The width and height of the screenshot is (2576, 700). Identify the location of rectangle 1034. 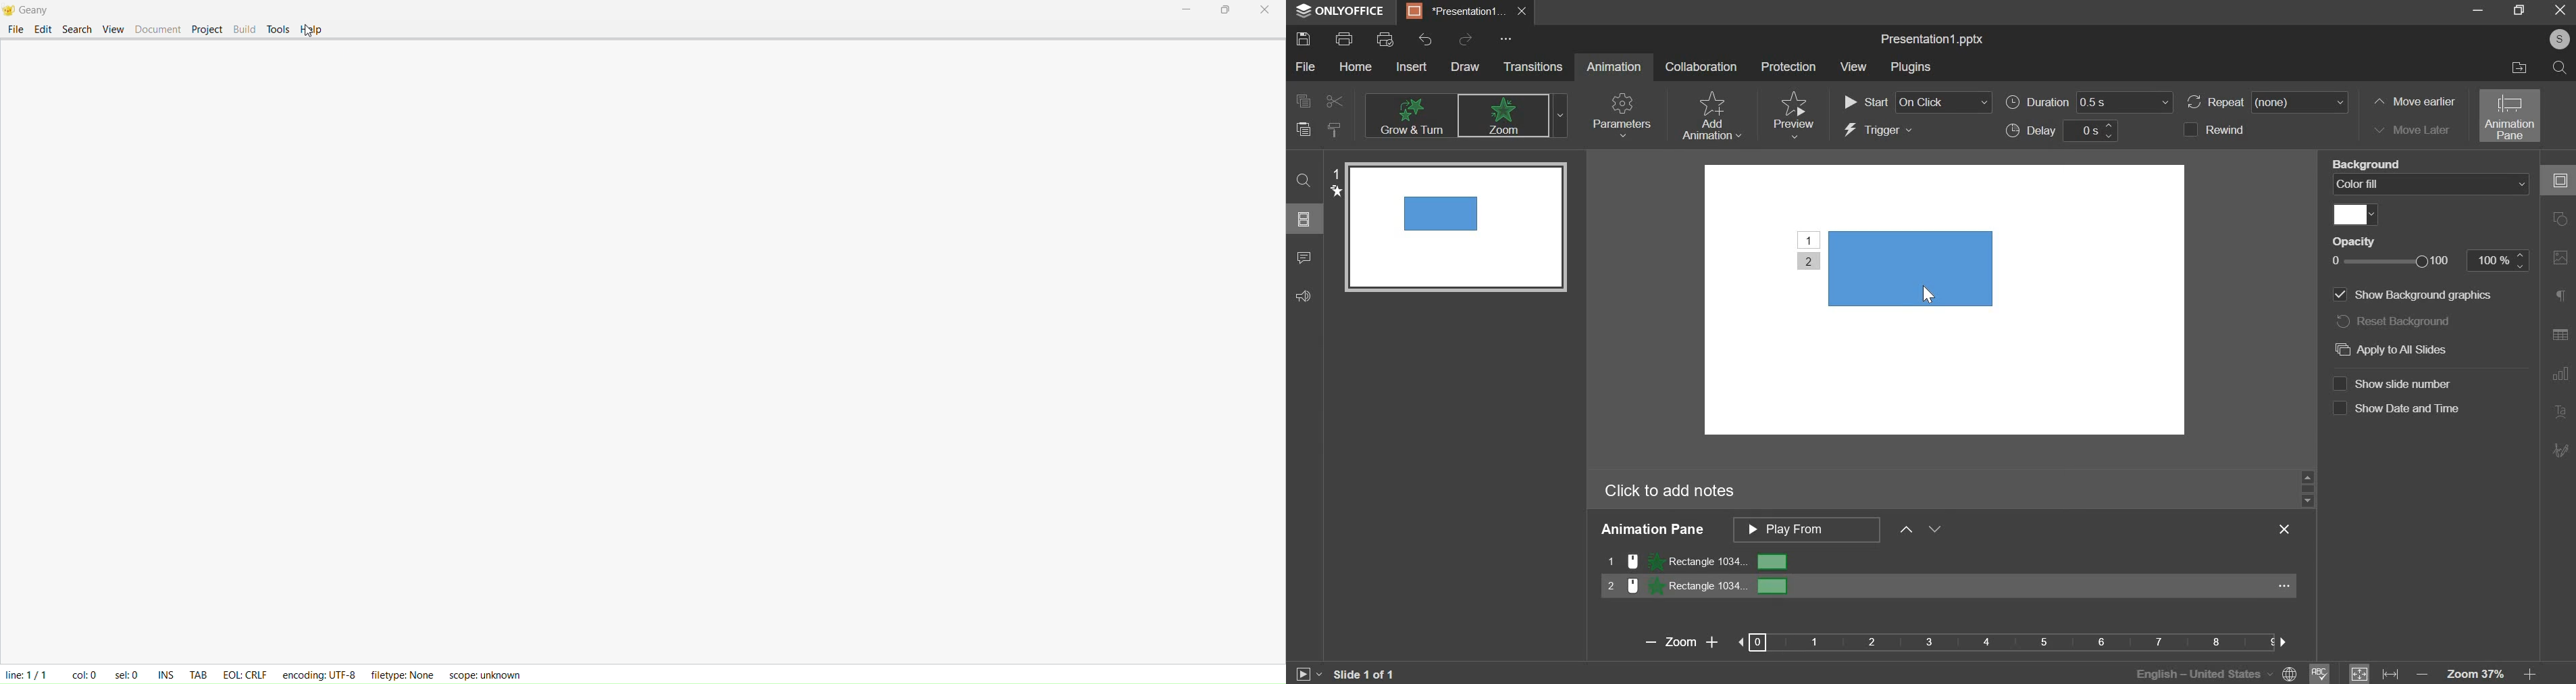
(1949, 588).